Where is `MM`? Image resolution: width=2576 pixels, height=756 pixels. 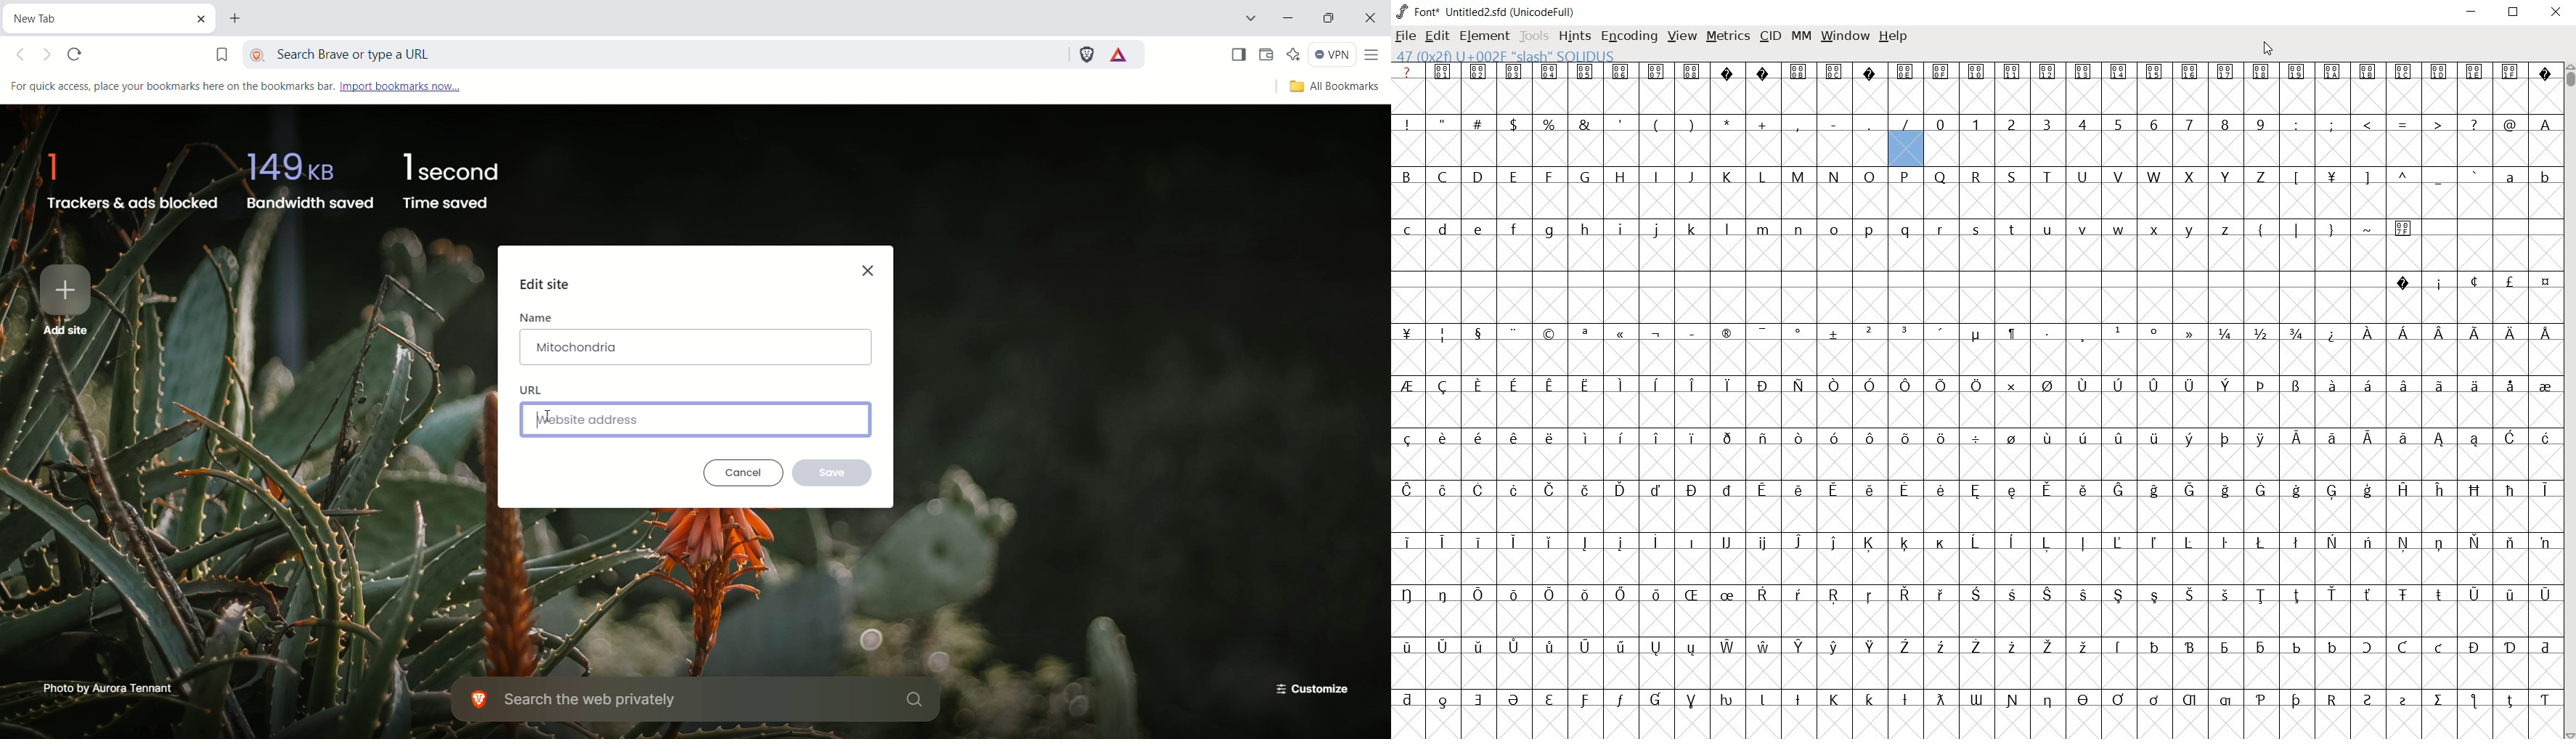
MM is located at coordinates (1800, 36).